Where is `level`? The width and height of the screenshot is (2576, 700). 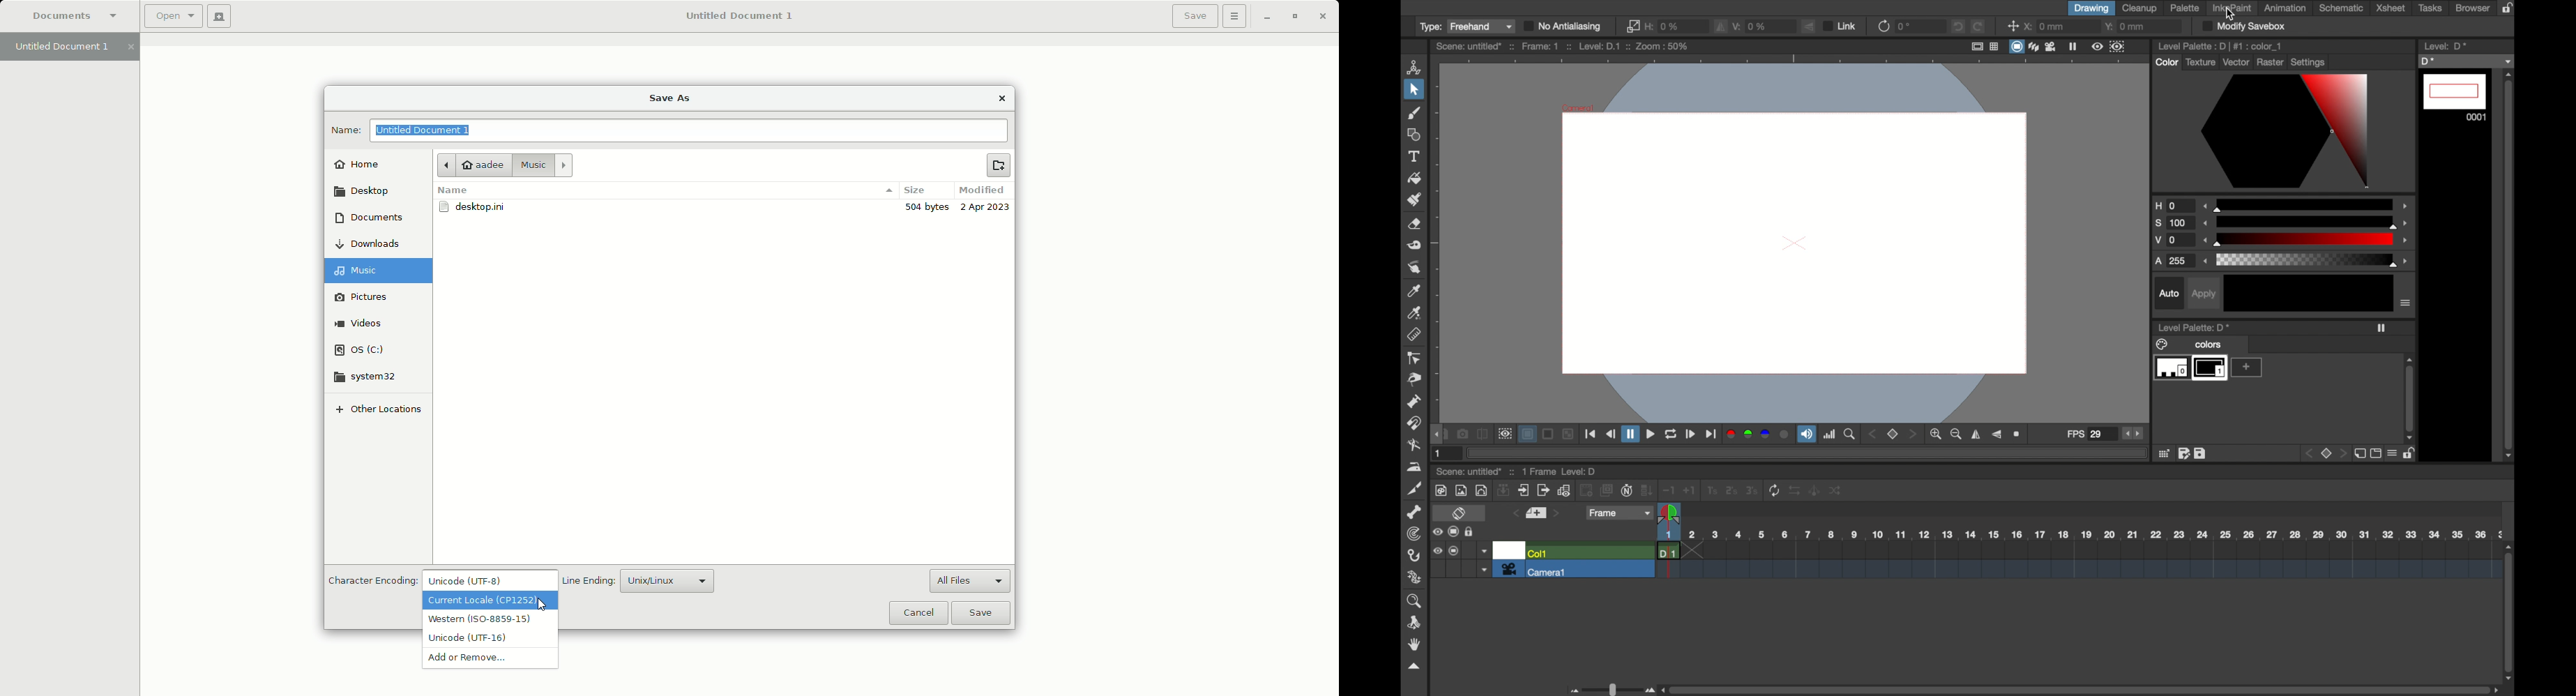
level is located at coordinates (2455, 98).